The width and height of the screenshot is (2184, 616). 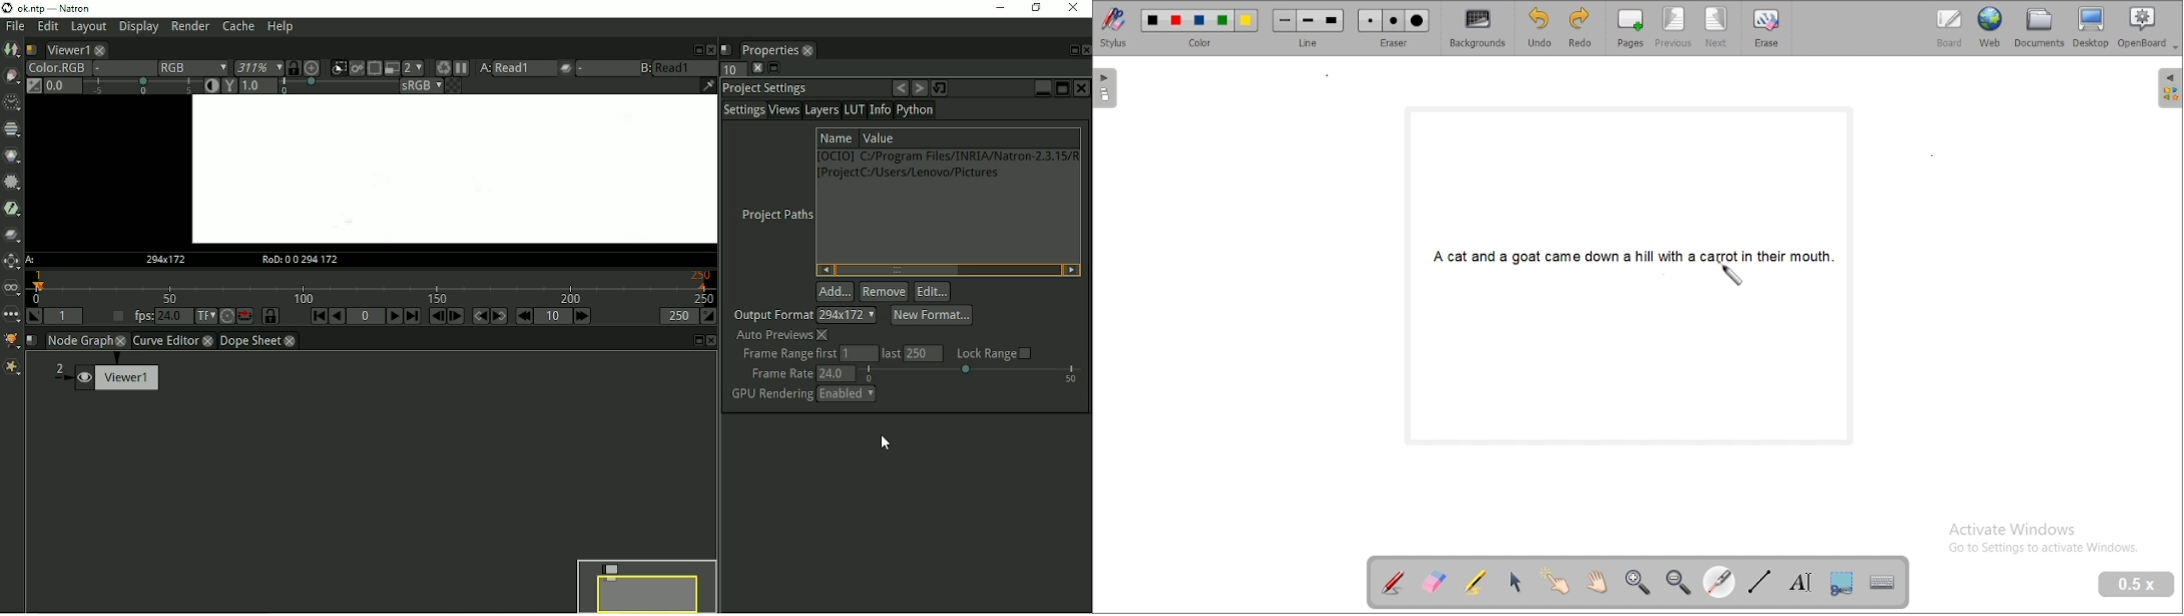 What do you see at coordinates (1679, 583) in the screenshot?
I see `zoom out` at bounding box center [1679, 583].